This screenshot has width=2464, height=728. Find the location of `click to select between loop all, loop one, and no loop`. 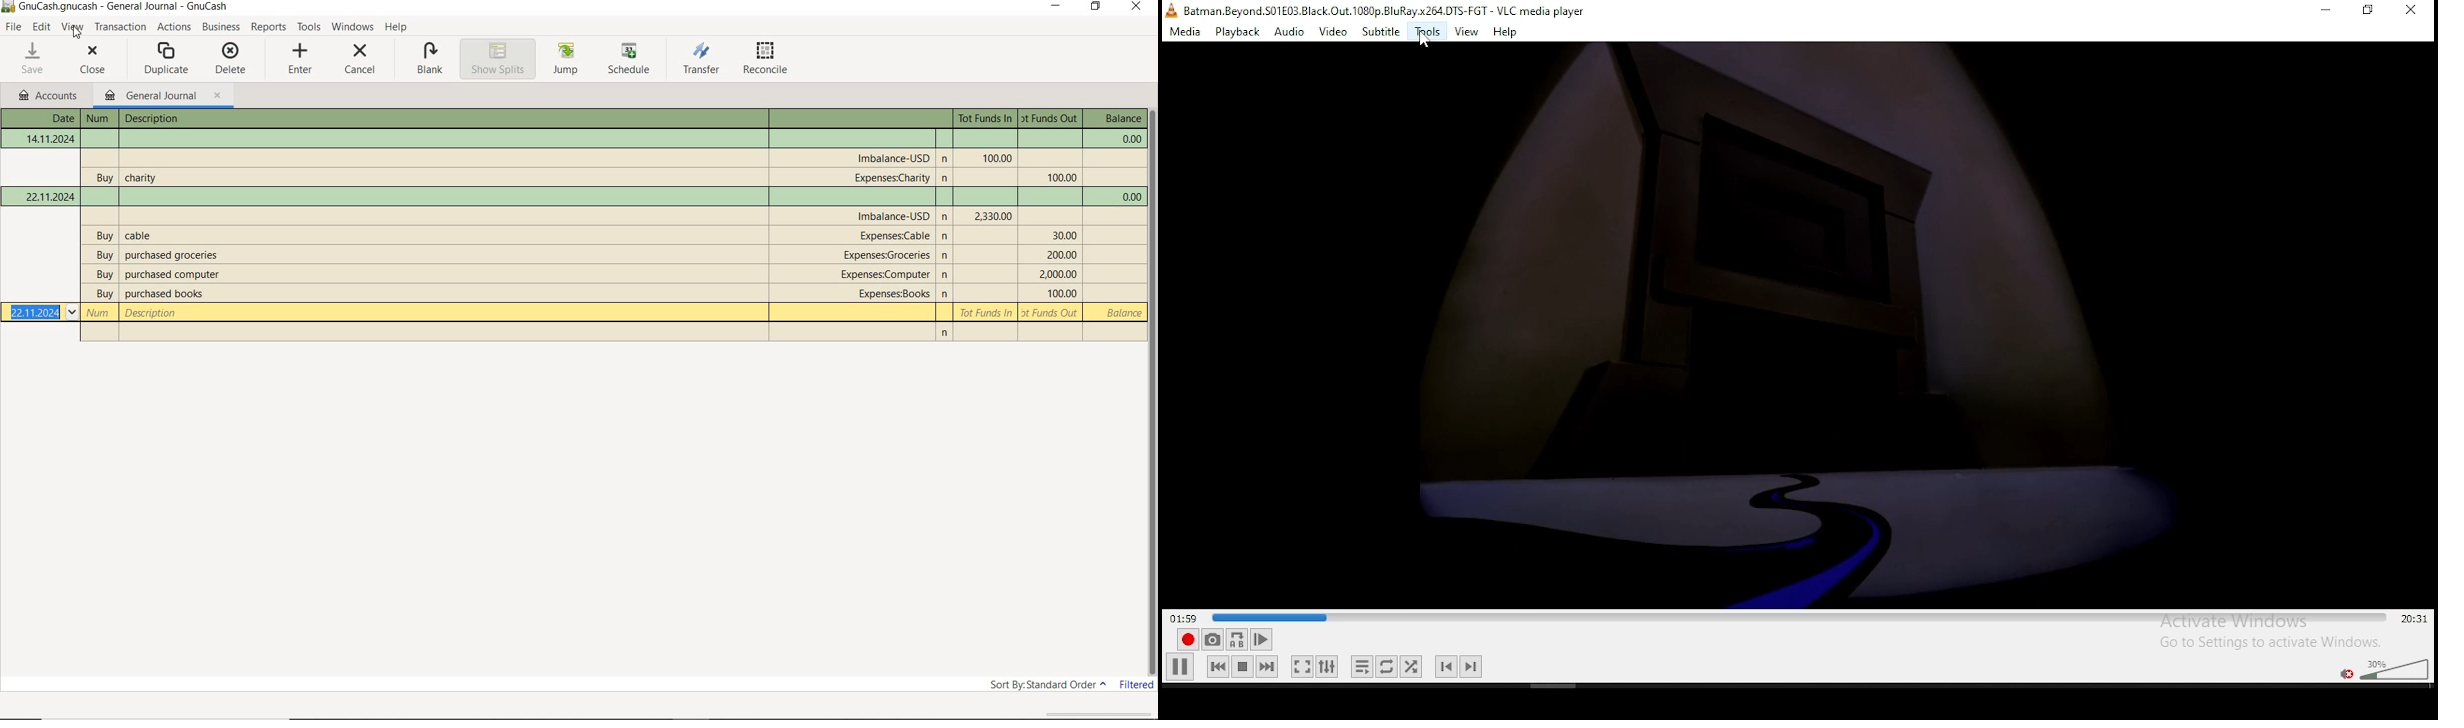

click to select between loop all, loop one, and no loop is located at coordinates (1385, 668).